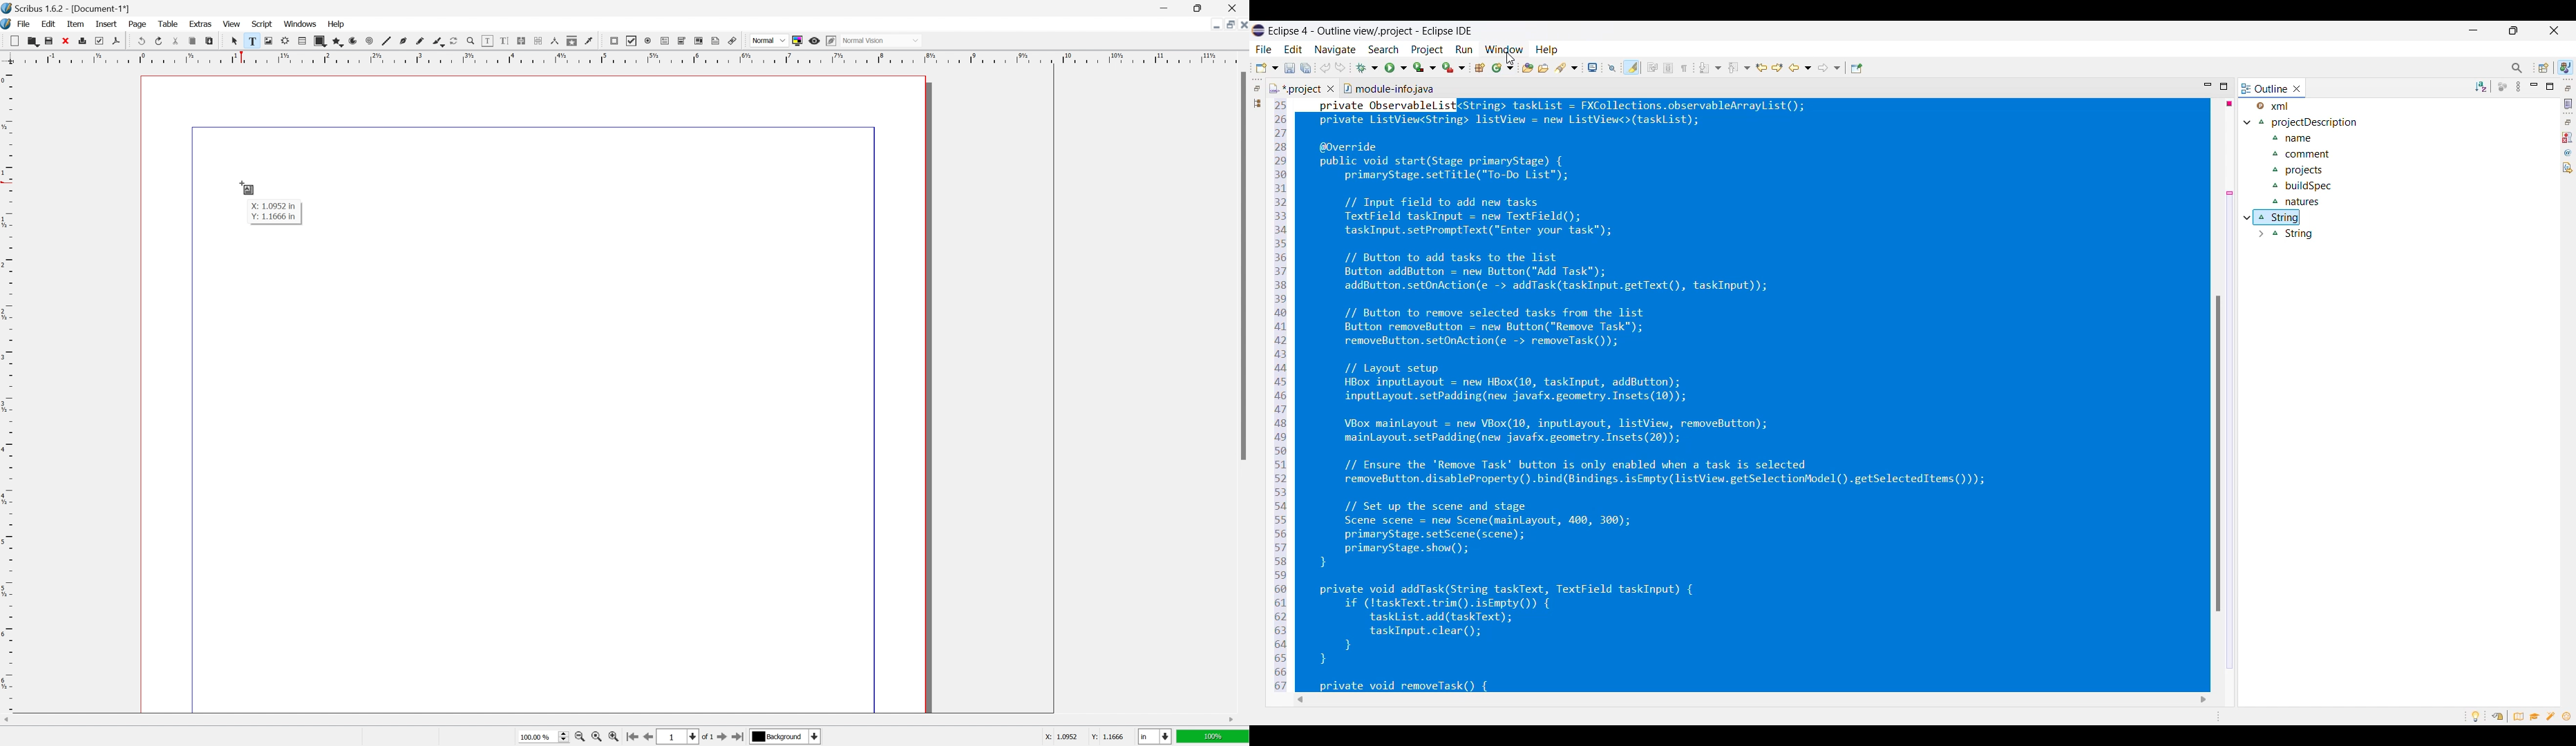 This screenshot has width=2576, height=756. Describe the element at coordinates (386, 41) in the screenshot. I see `line` at that location.